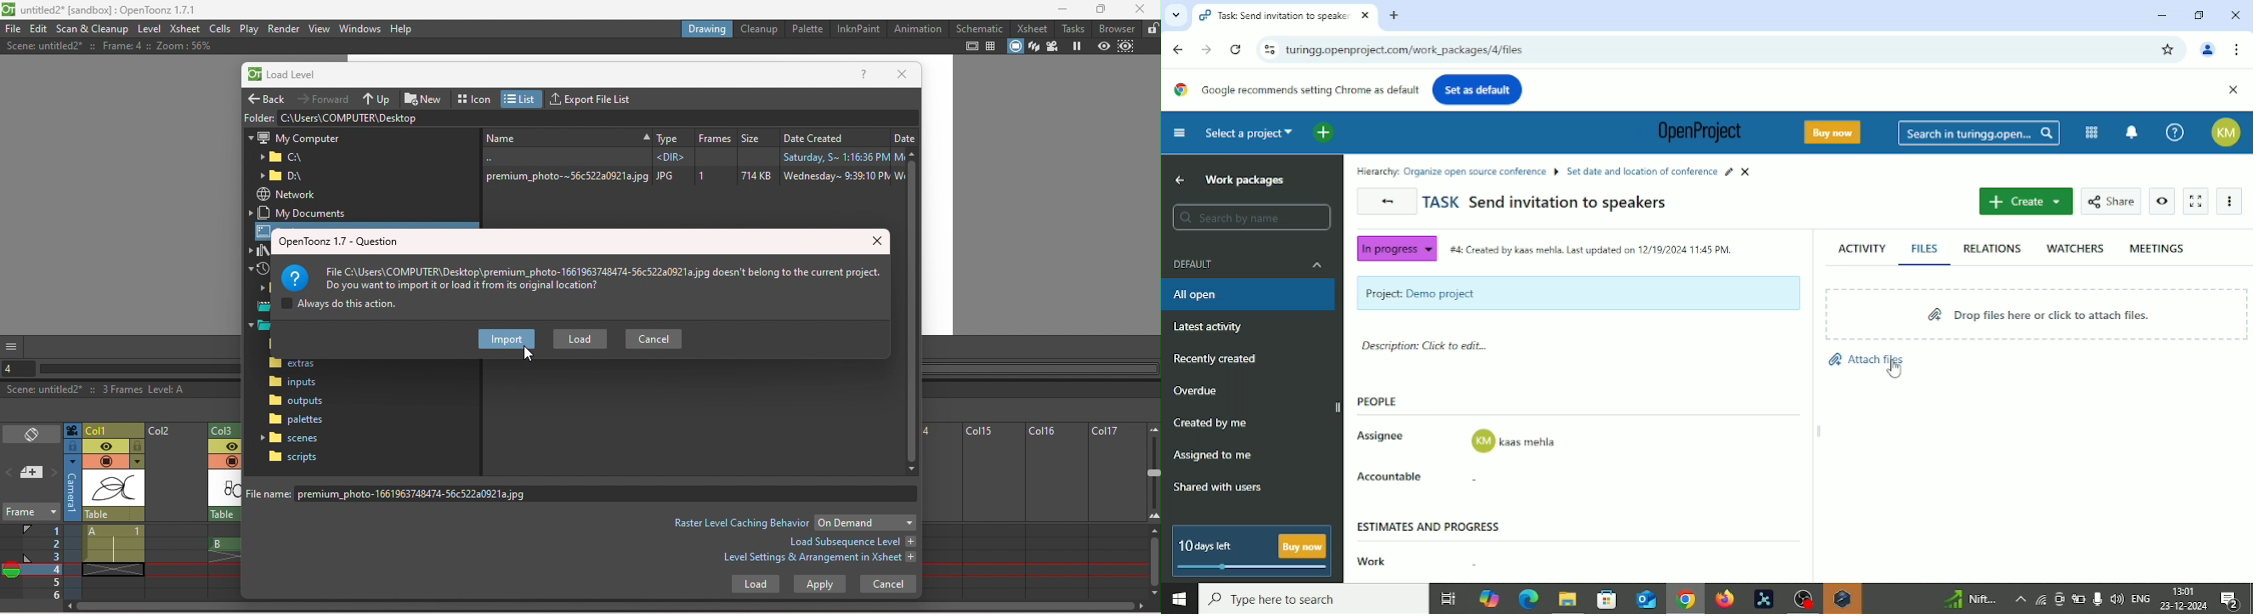 This screenshot has width=2268, height=616. I want to click on Preview visibility toggle, so click(105, 446).